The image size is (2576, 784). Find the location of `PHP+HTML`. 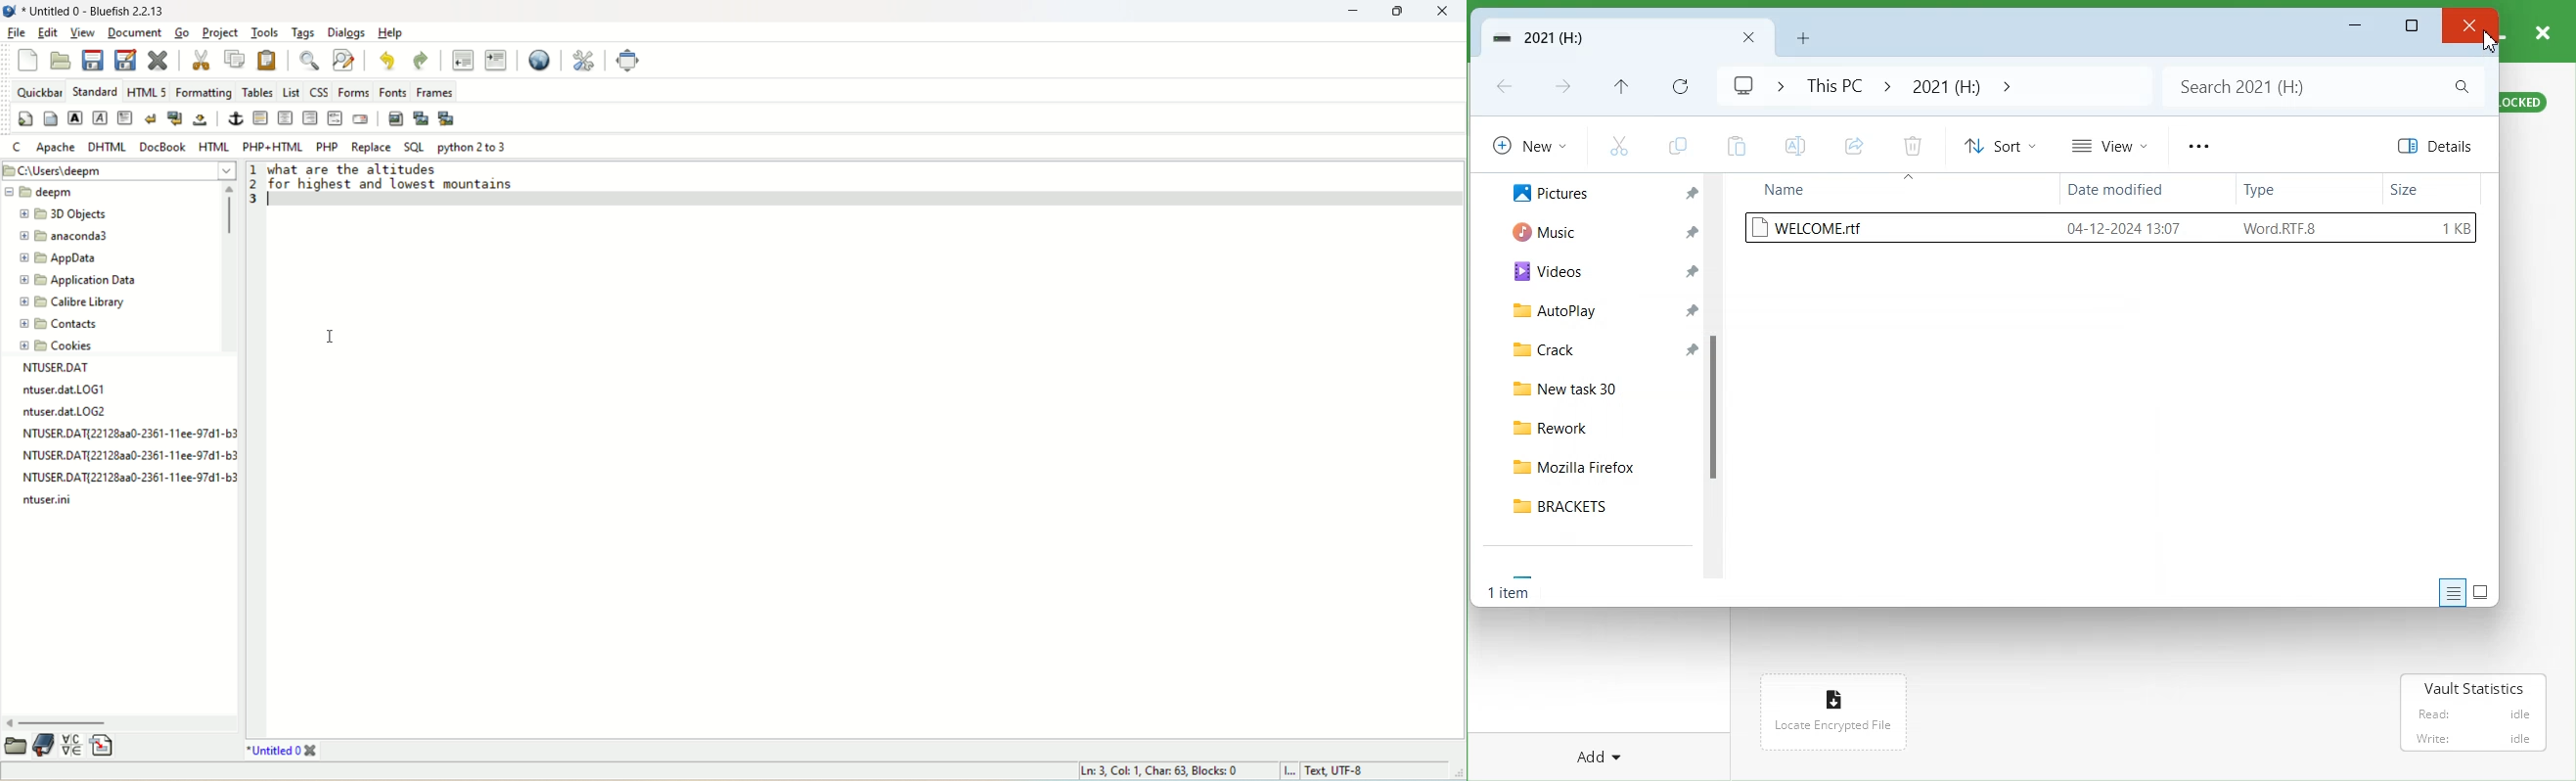

PHP+HTML is located at coordinates (273, 145).